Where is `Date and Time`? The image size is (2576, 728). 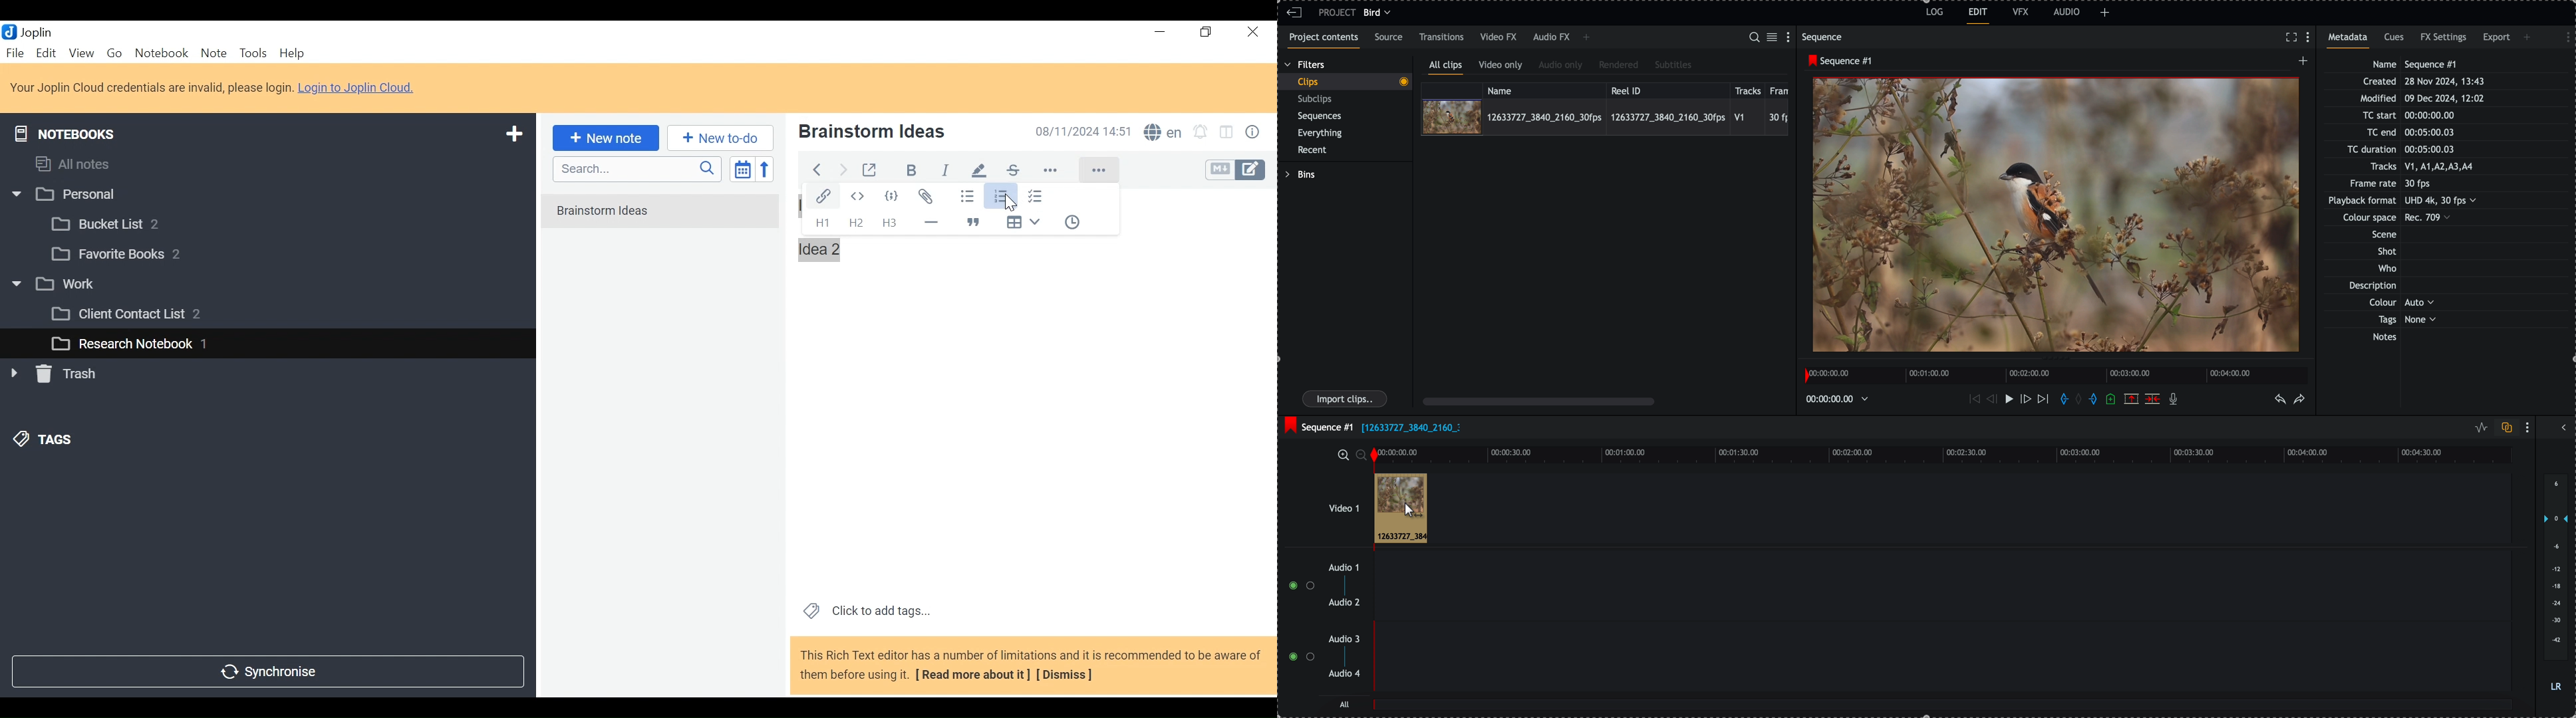
Date and Time is located at coordinates (1079, 131).